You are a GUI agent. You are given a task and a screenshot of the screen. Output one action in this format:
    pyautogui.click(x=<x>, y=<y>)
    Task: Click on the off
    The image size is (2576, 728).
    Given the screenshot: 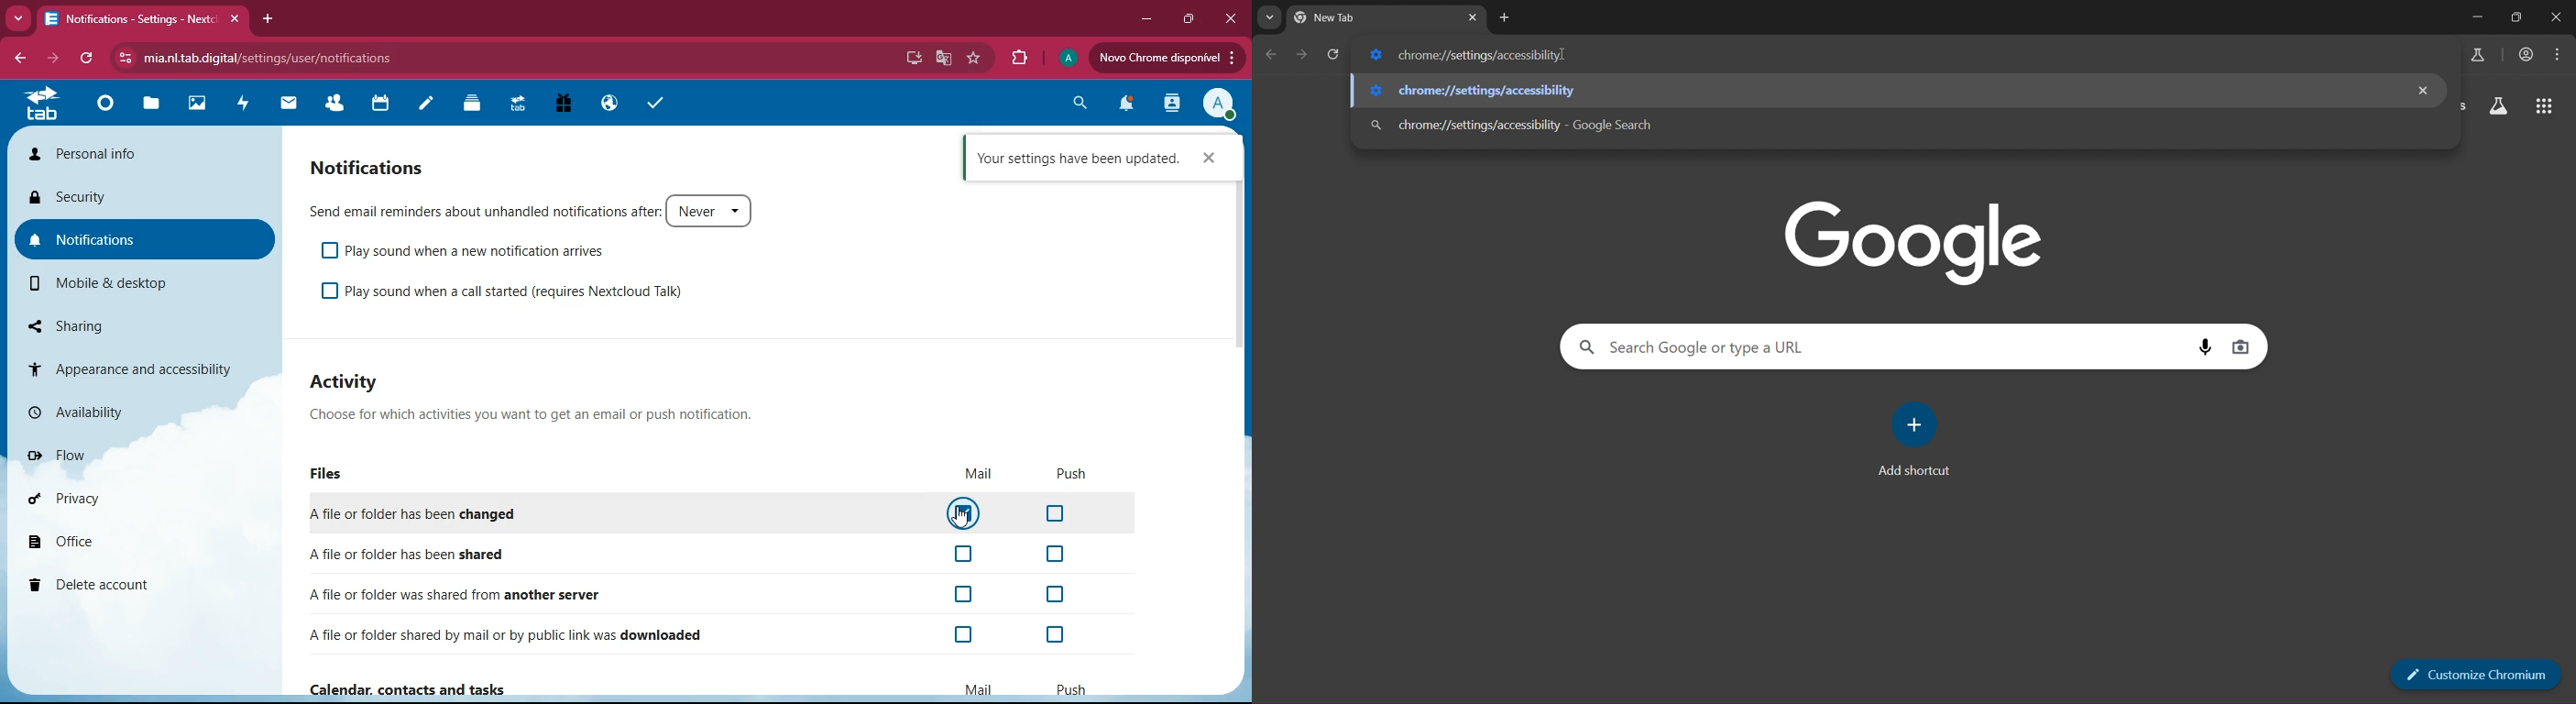 What is the action you would take?
    pyautogui.click(x=329, y=292)
    